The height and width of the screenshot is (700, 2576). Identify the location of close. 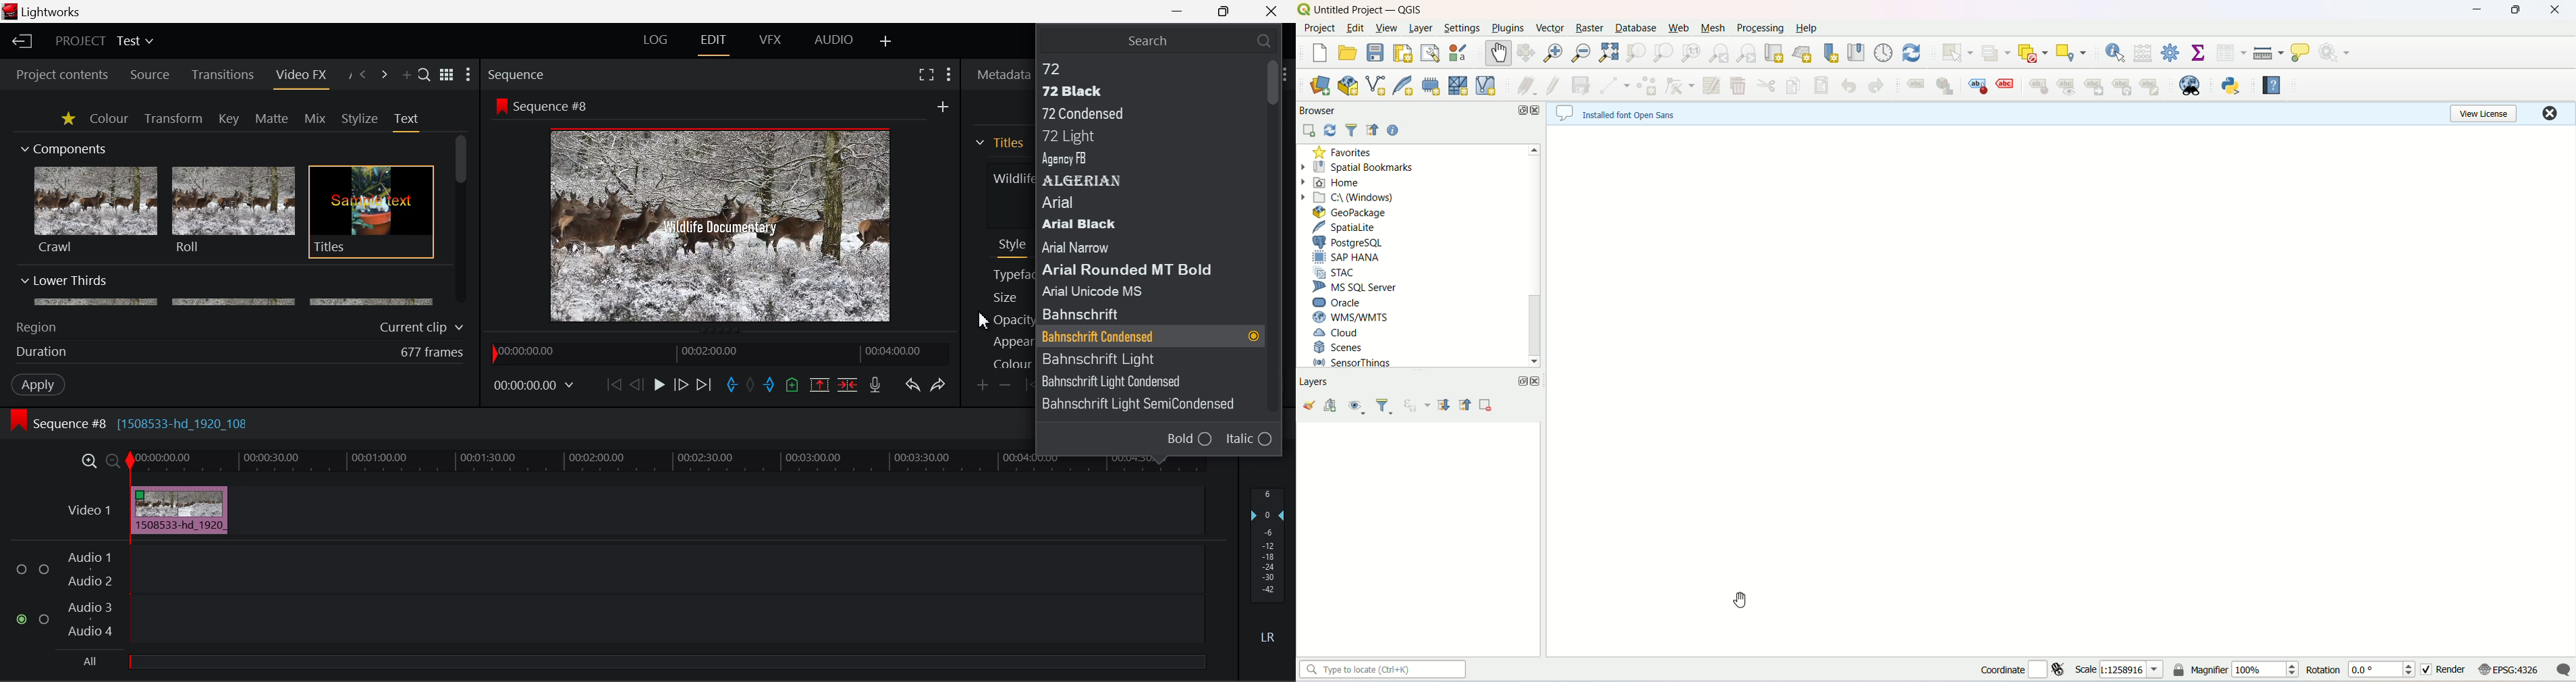
(2548, 113).